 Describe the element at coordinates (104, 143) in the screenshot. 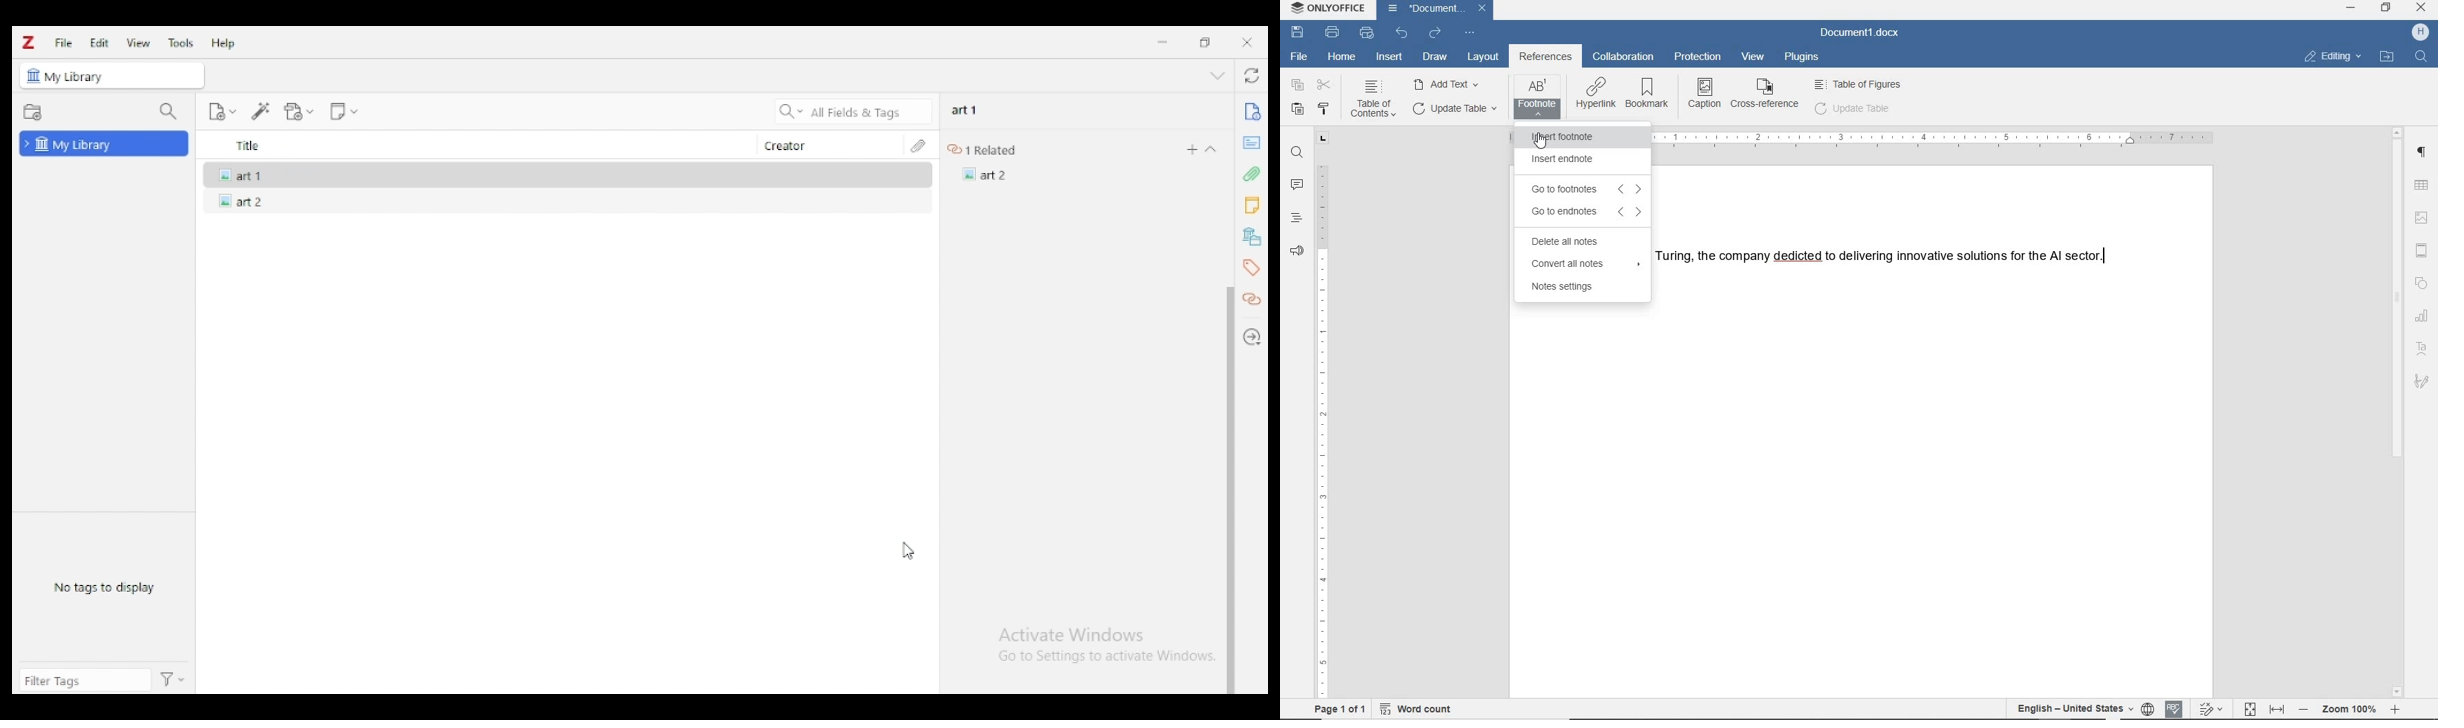

I see `my library` at that location.